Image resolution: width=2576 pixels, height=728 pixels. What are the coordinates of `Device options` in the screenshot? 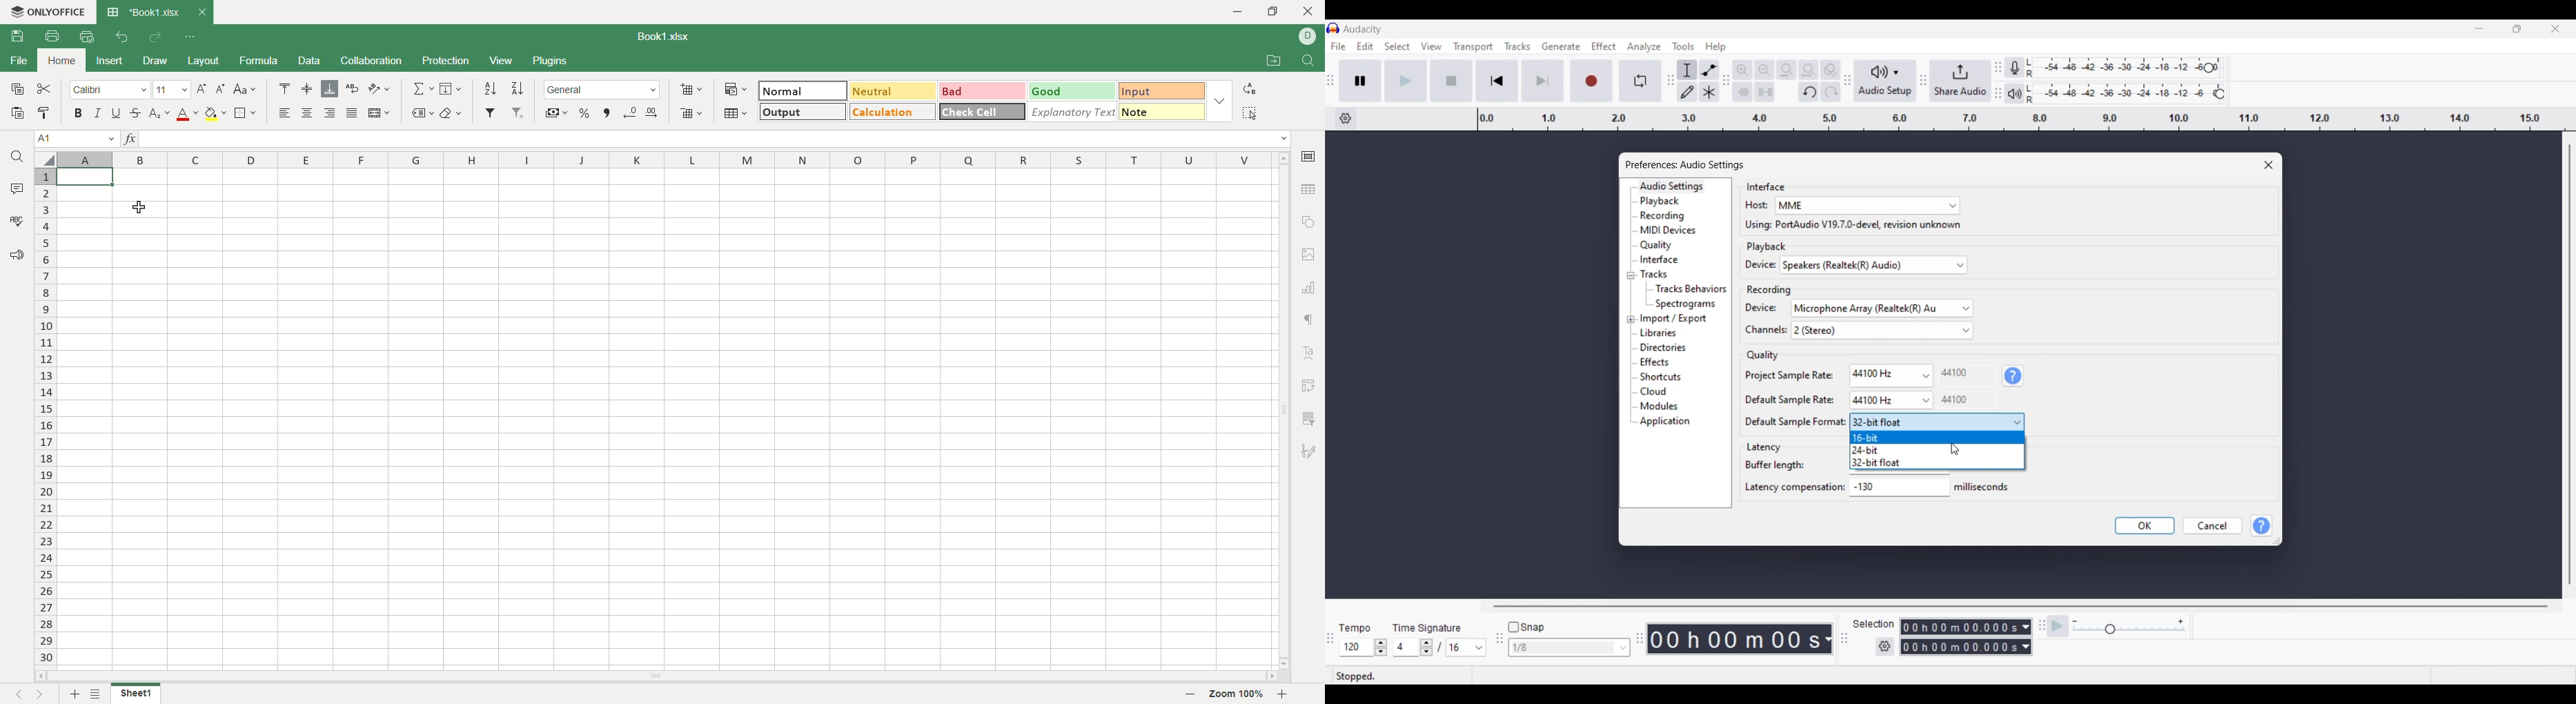 It's located at (1881, 308).